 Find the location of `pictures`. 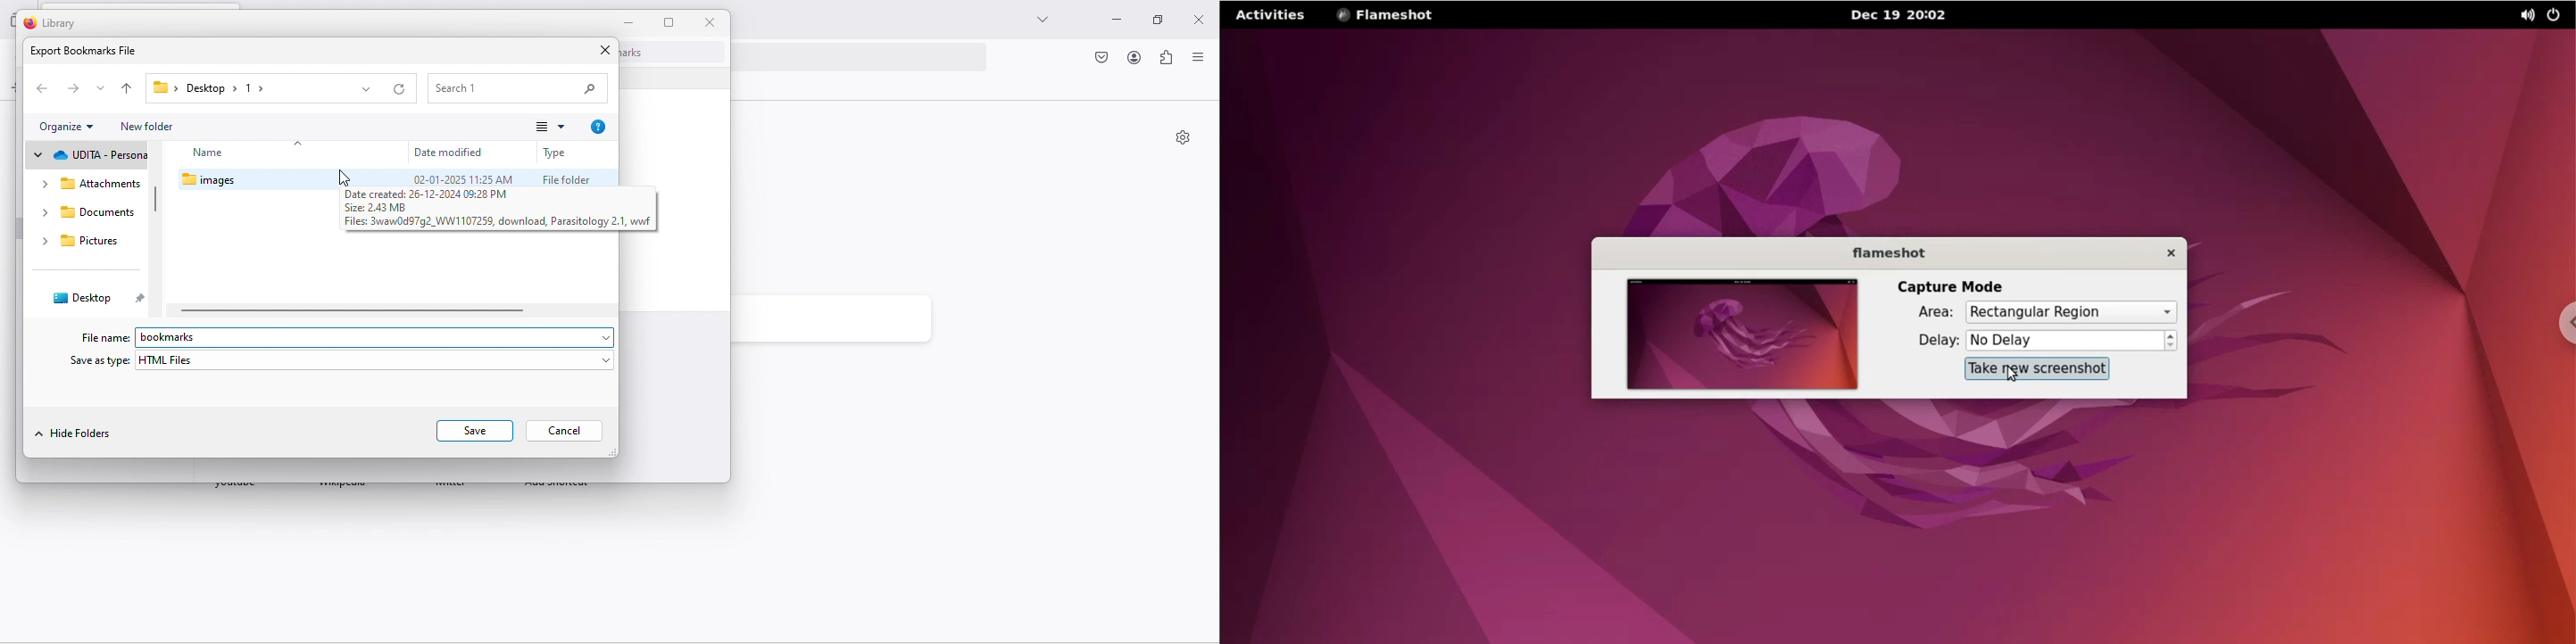

pictures is located at coordinates (78, 241).